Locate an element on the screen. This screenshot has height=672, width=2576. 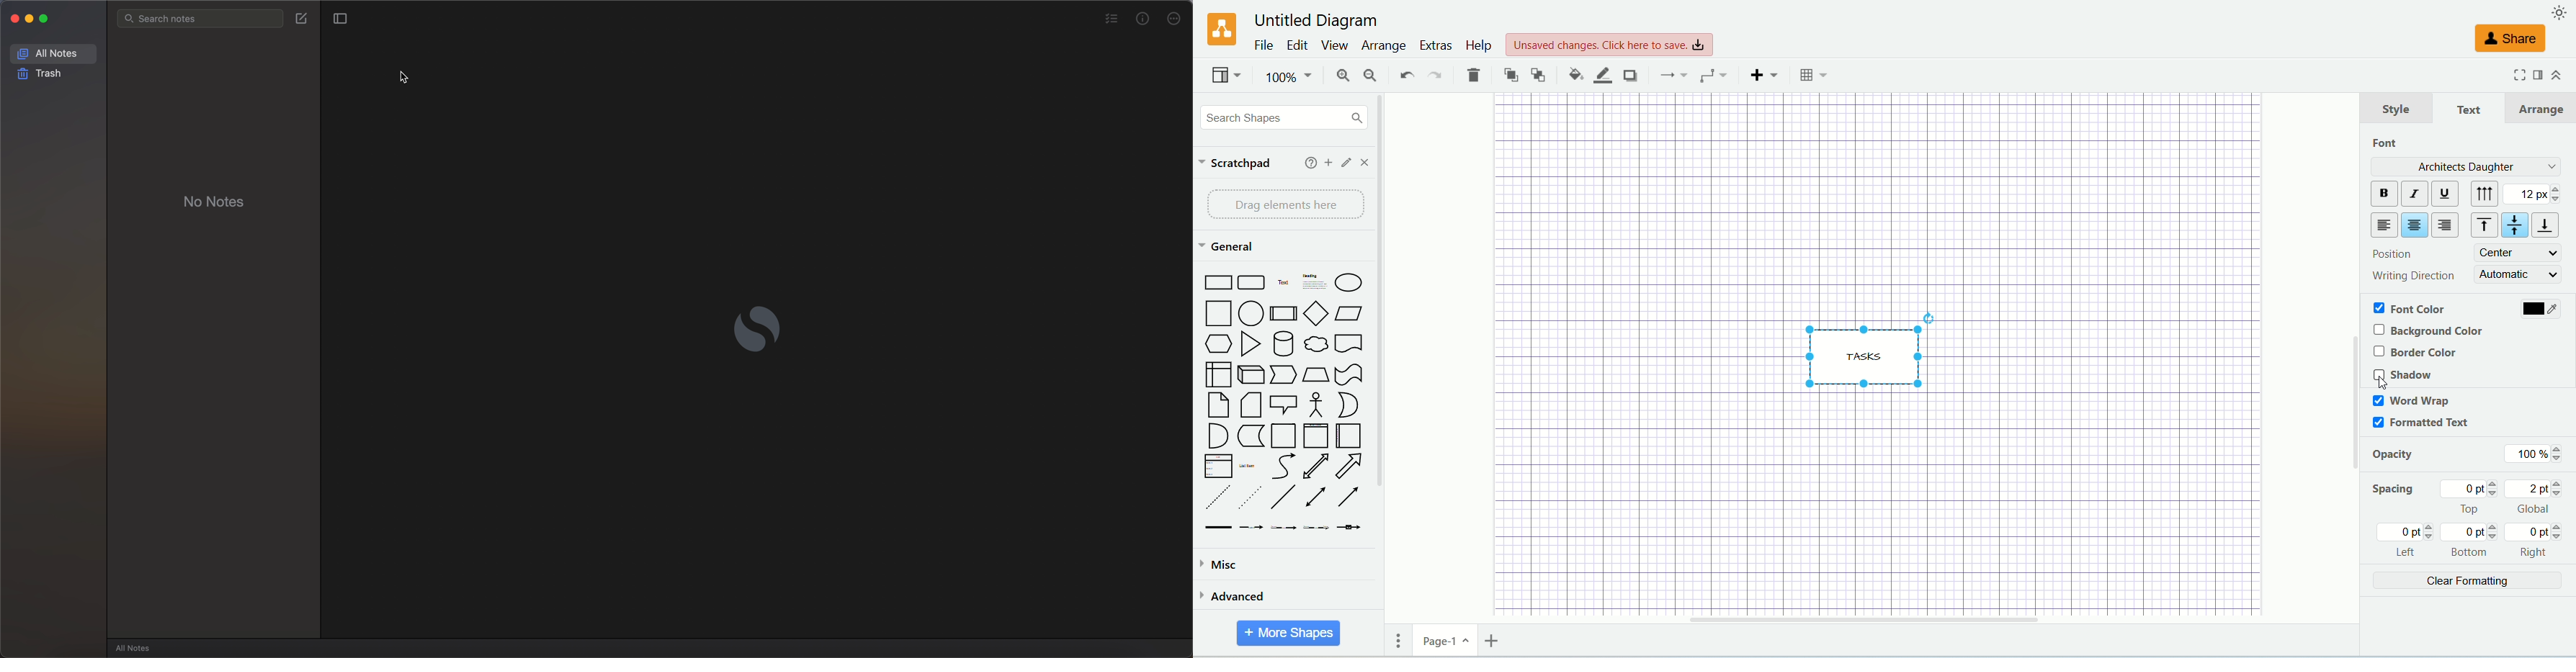
more shapes is located at coordinates (1289, 634).